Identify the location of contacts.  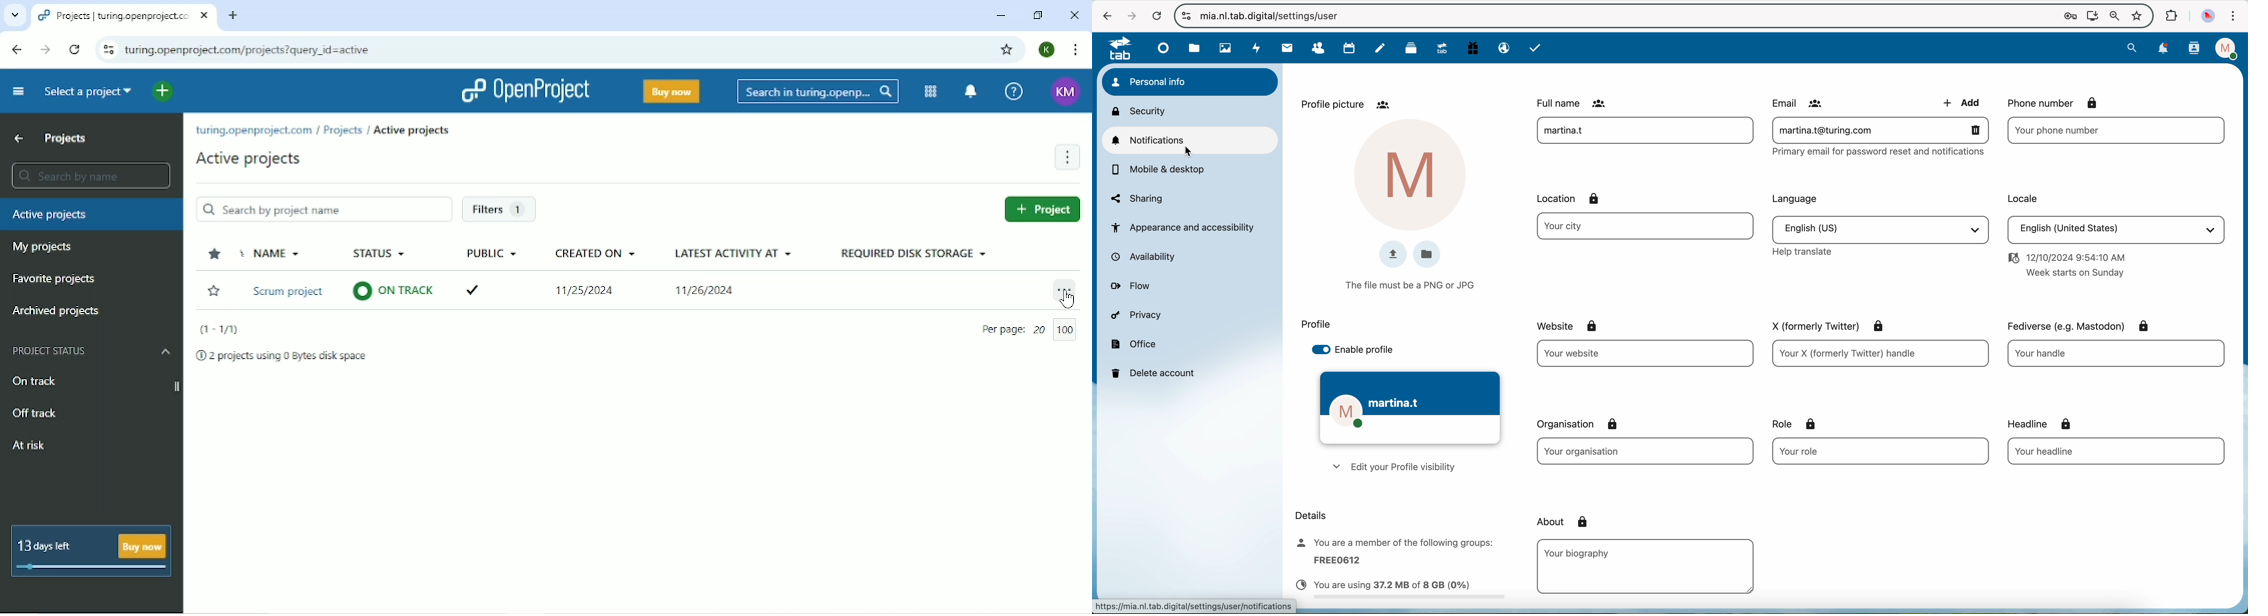
(2194, 49).